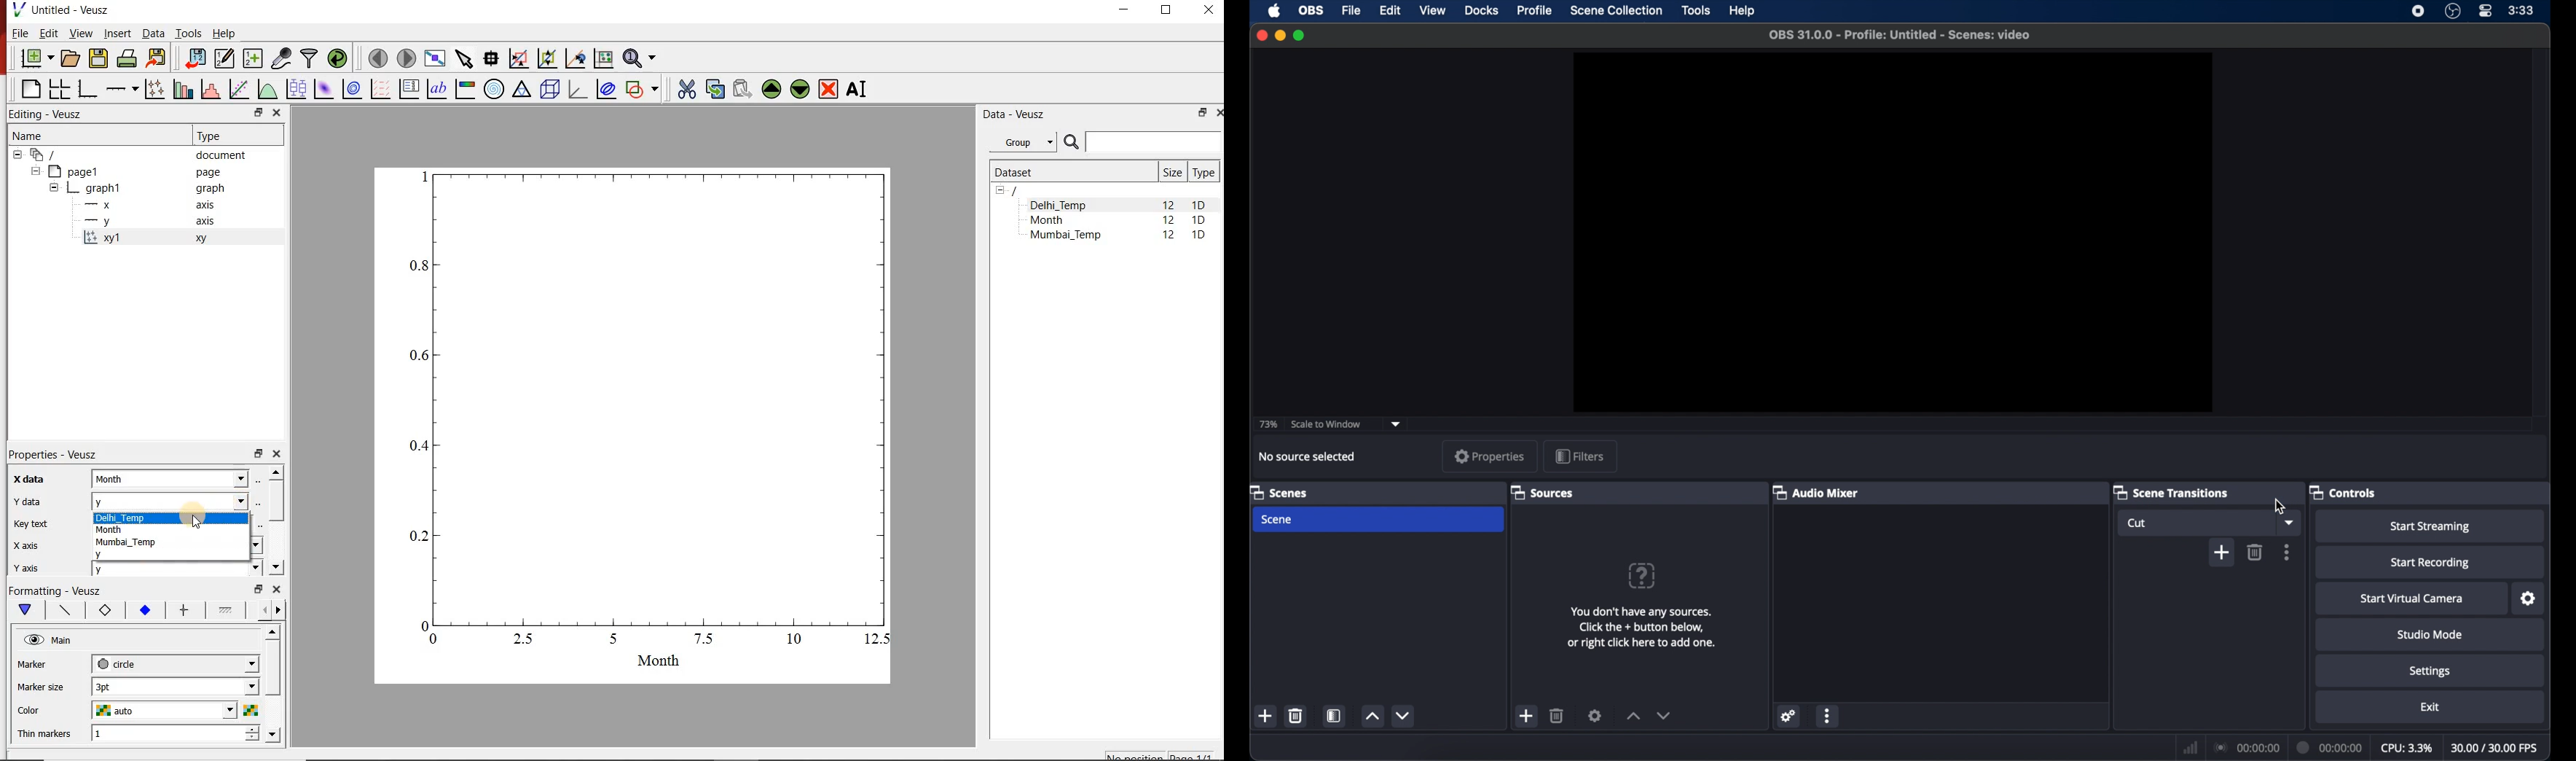  I want to click on export to graphics format, so click(157, 58).